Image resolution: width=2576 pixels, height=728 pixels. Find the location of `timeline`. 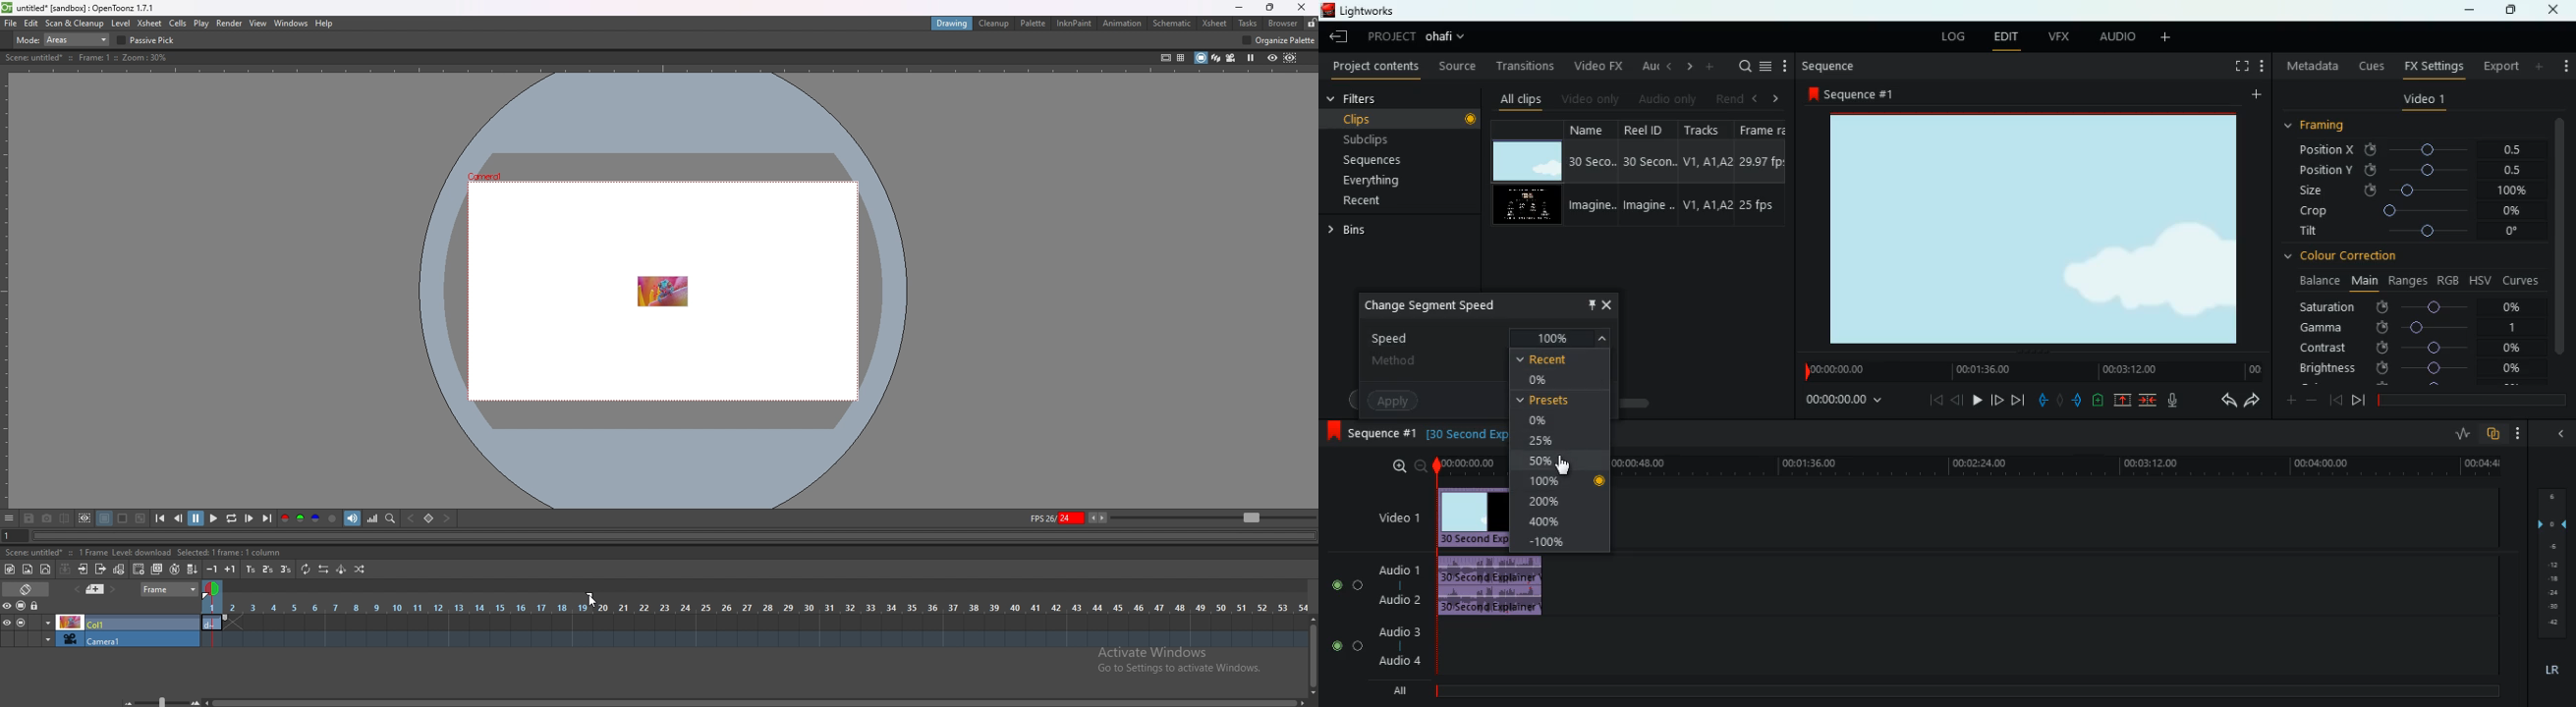

timeline is located at coordinates (1958, 691).